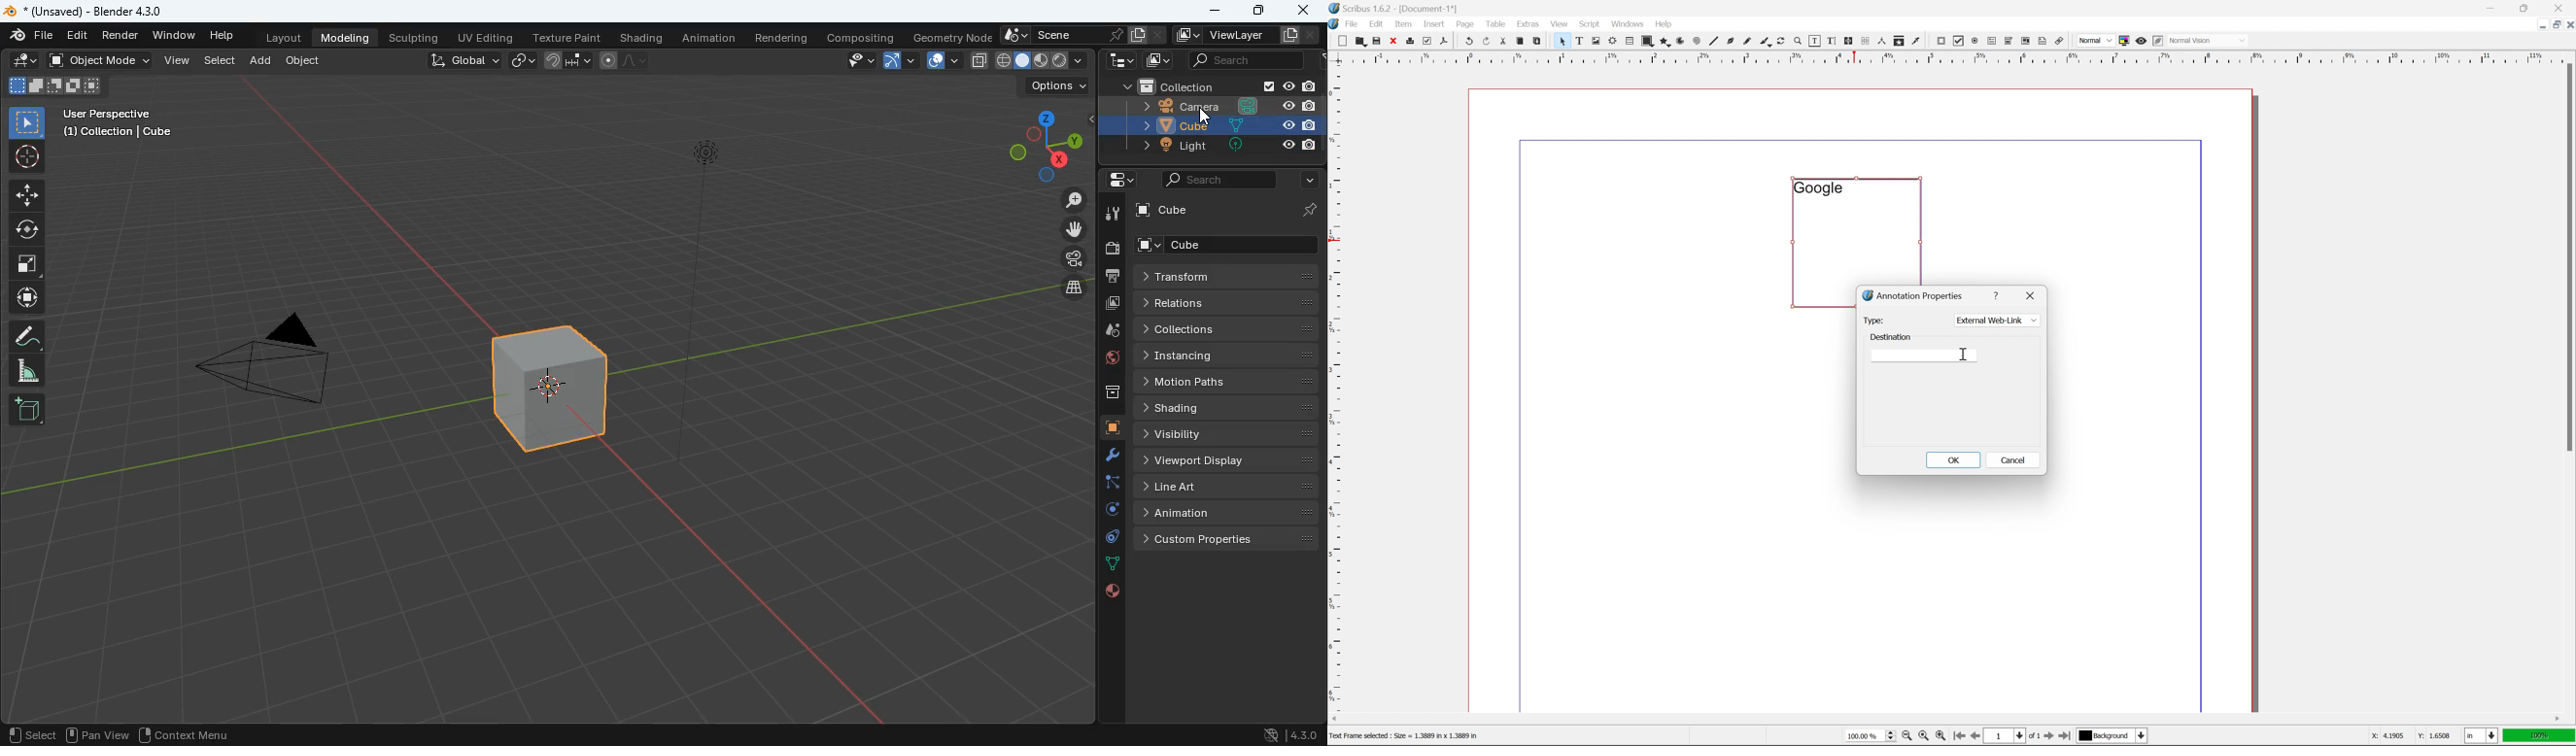 Image resolution: width=2576 pixels, height=756 pixels. Describe the element at coordinates (1923, 738) in the screenshot. I see `zoom to 100%` at that location.